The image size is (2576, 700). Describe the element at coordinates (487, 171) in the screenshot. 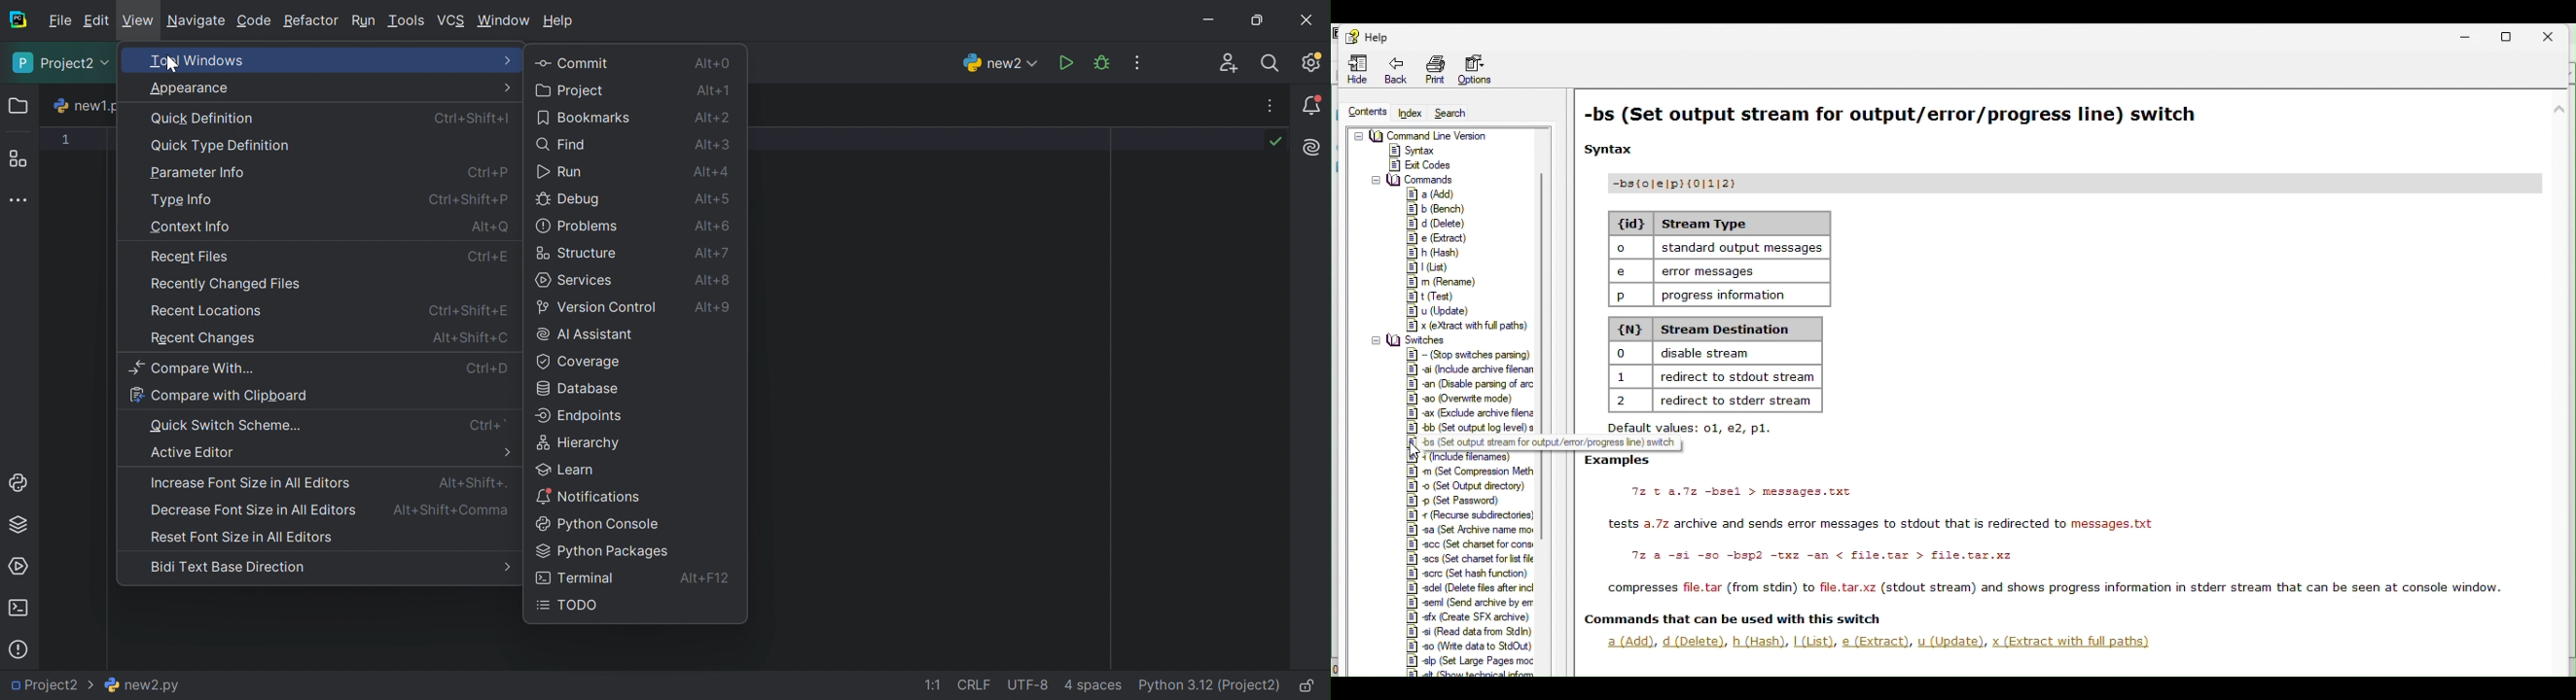

I see `Ctrl+P` at that location.